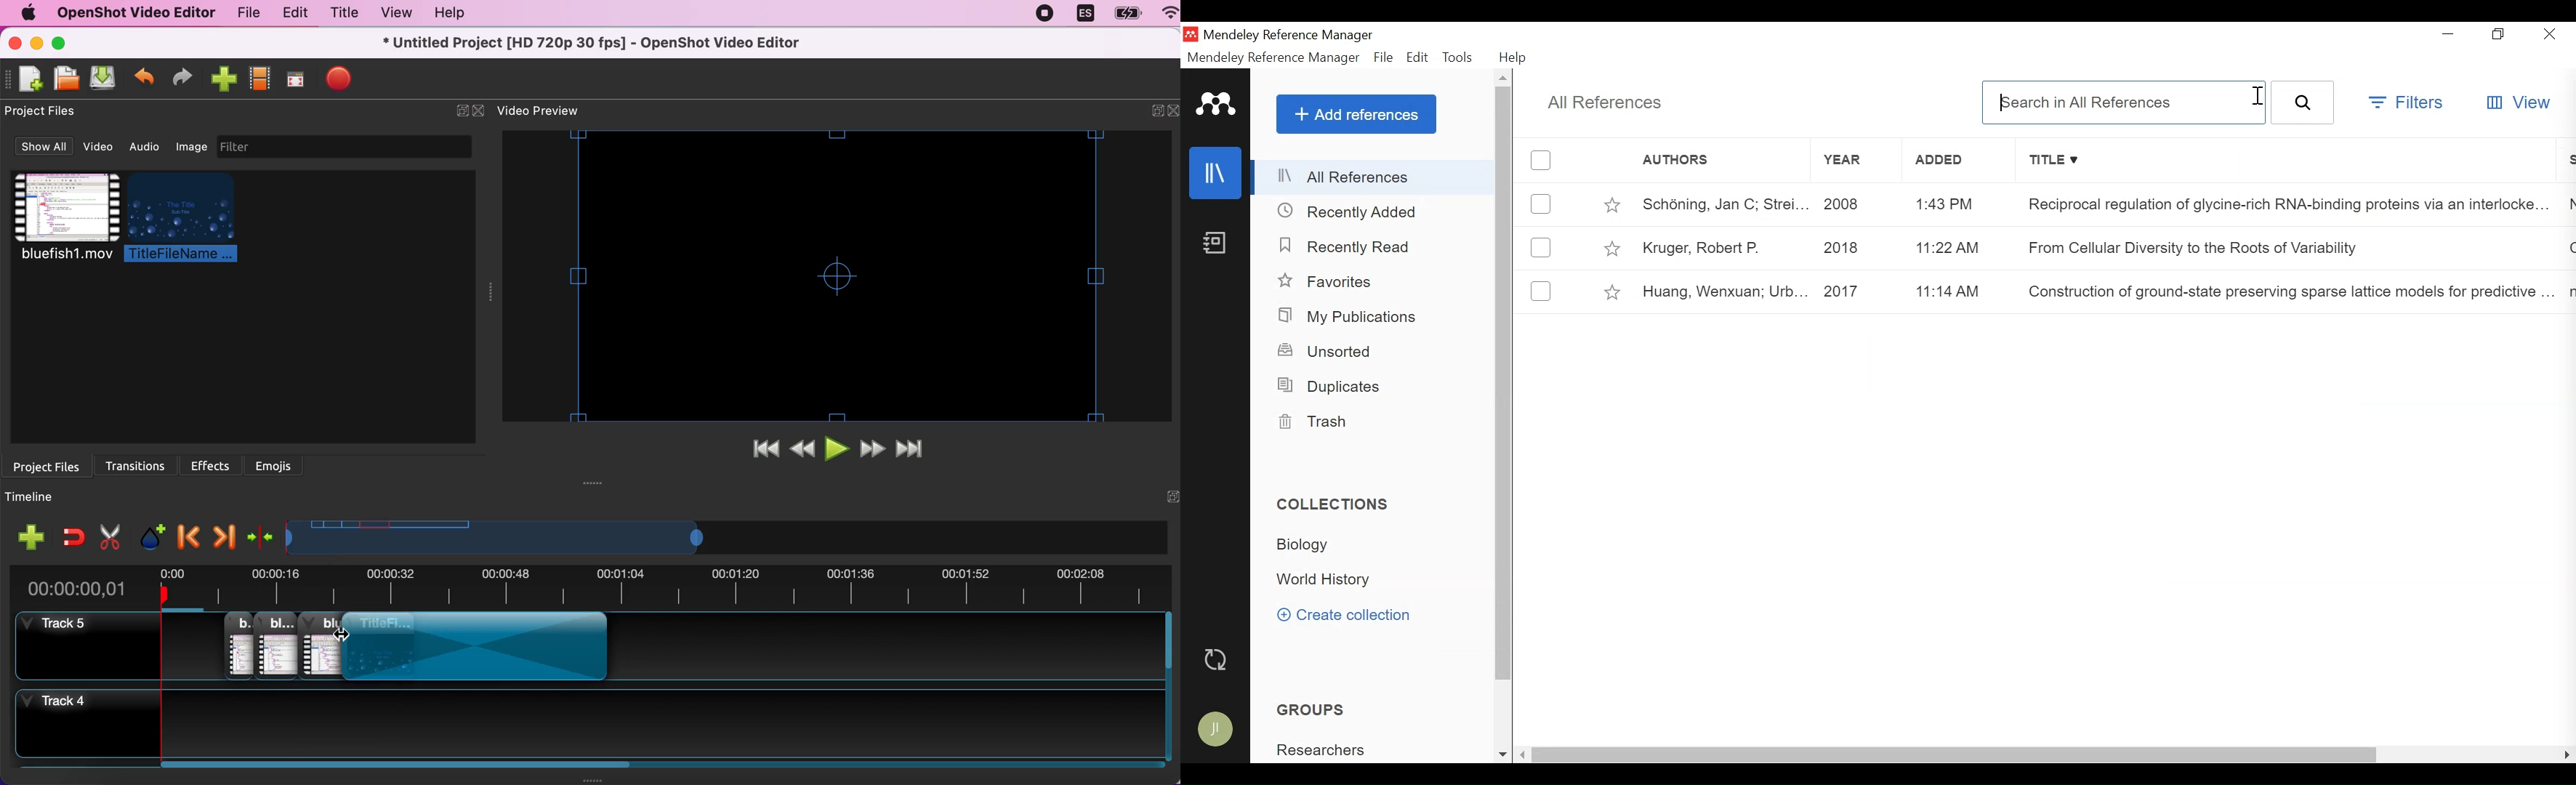 The image size is (2576, 812). Describe the element at coordinates (1319, 749) in the screenshot. I see `Group` at that location.